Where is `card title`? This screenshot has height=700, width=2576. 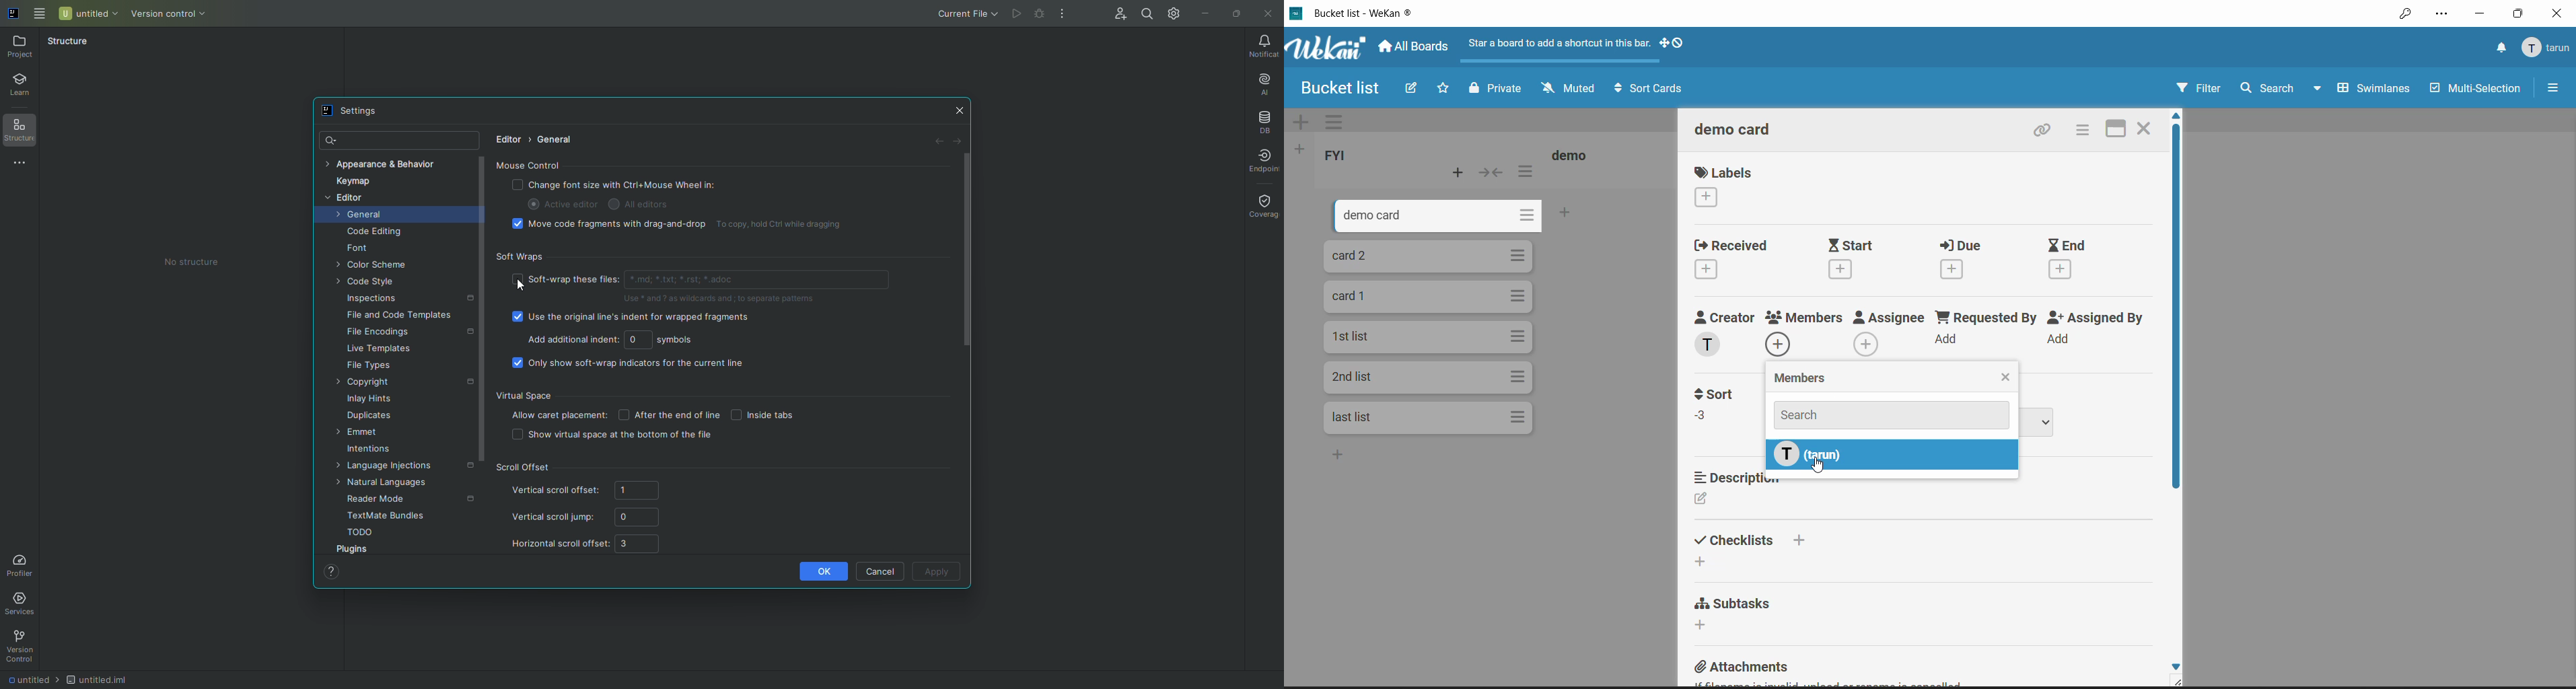 card title is located at coordinates (1356, 337).